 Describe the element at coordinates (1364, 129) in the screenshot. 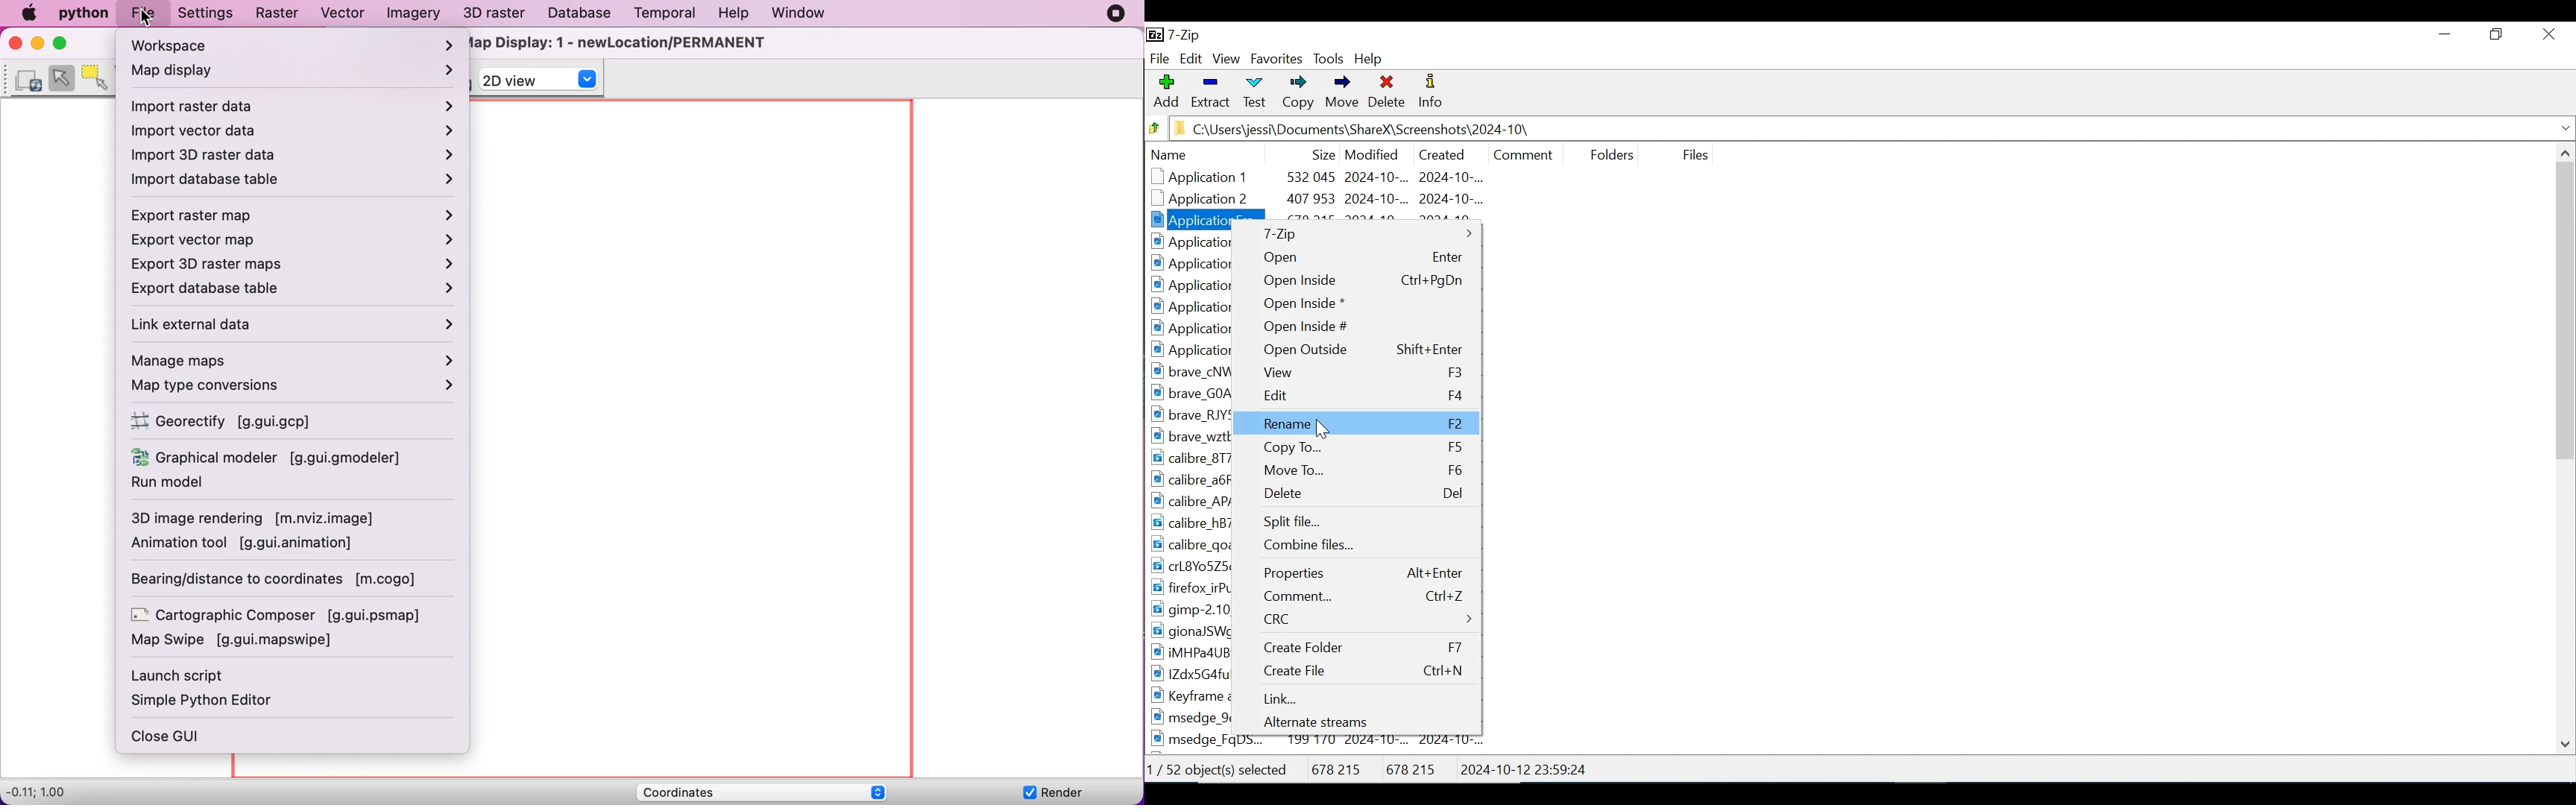

I see `C:\Users\jessi\Documents\ShareX\Screenshots\2024-10\` at that location.